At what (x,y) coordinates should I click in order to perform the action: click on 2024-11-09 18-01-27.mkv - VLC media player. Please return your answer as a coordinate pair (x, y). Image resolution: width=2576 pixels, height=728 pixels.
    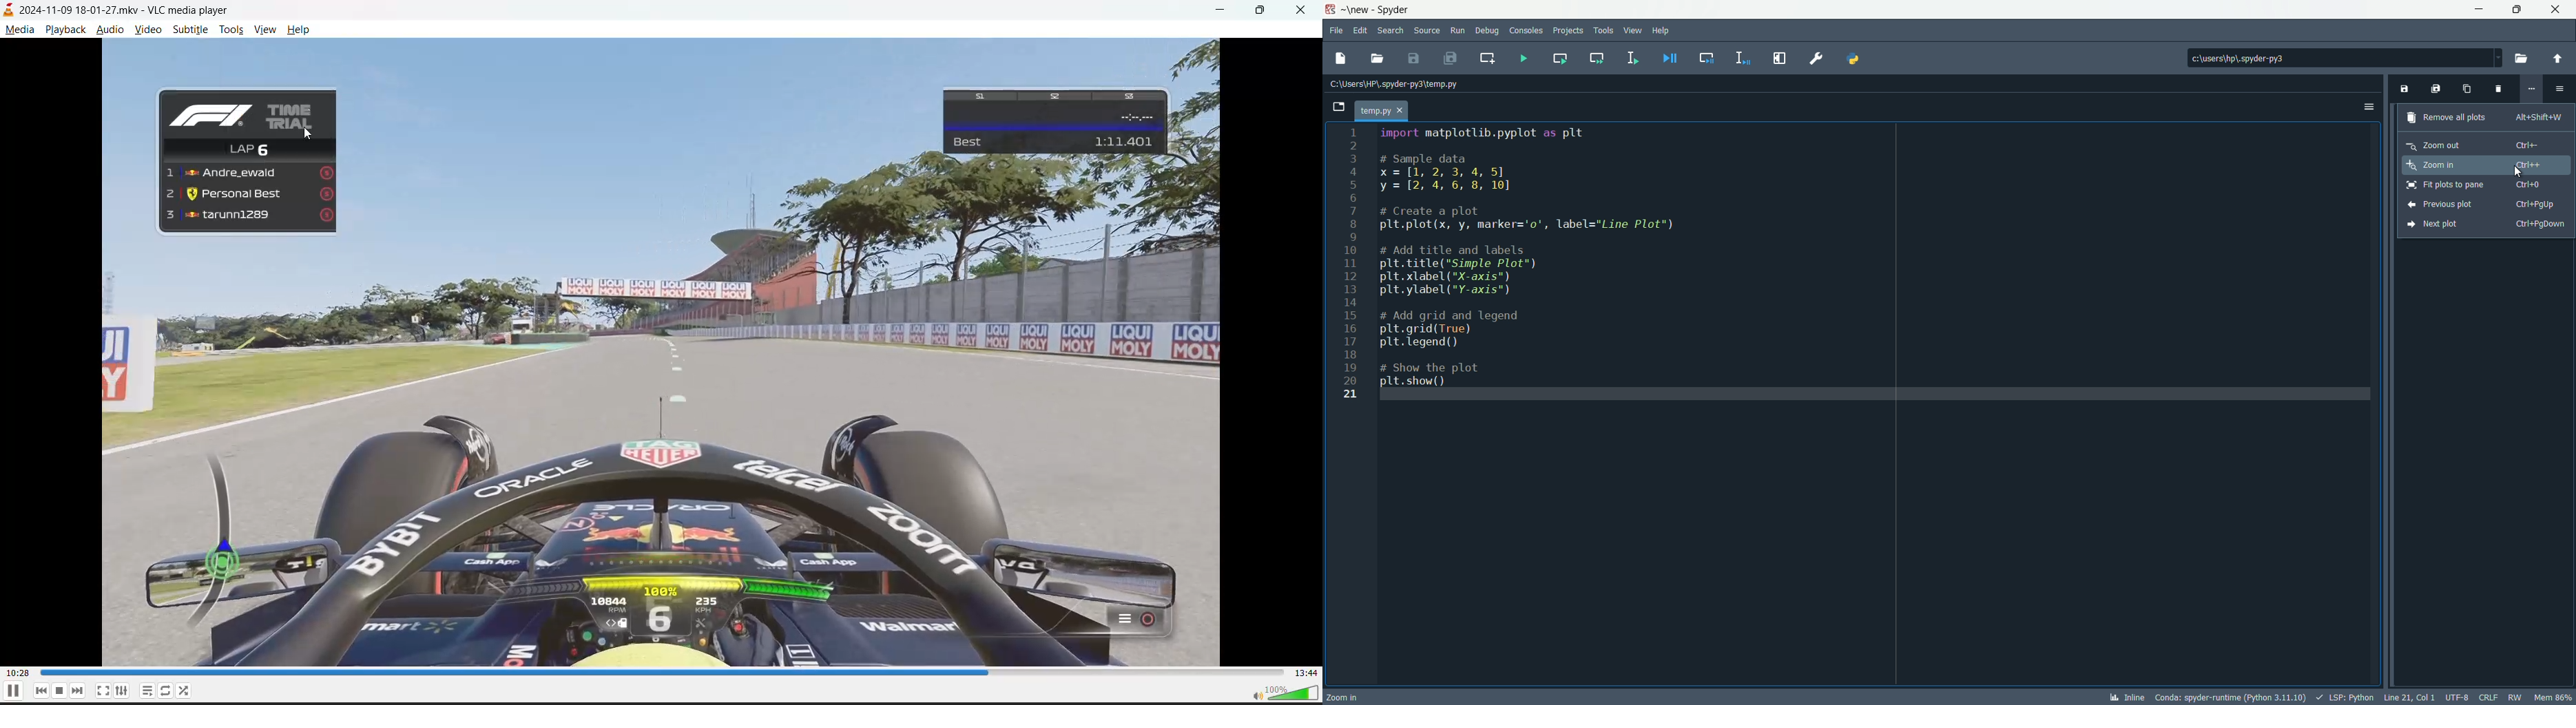
    Looking at the image, I should click on (117, 10).